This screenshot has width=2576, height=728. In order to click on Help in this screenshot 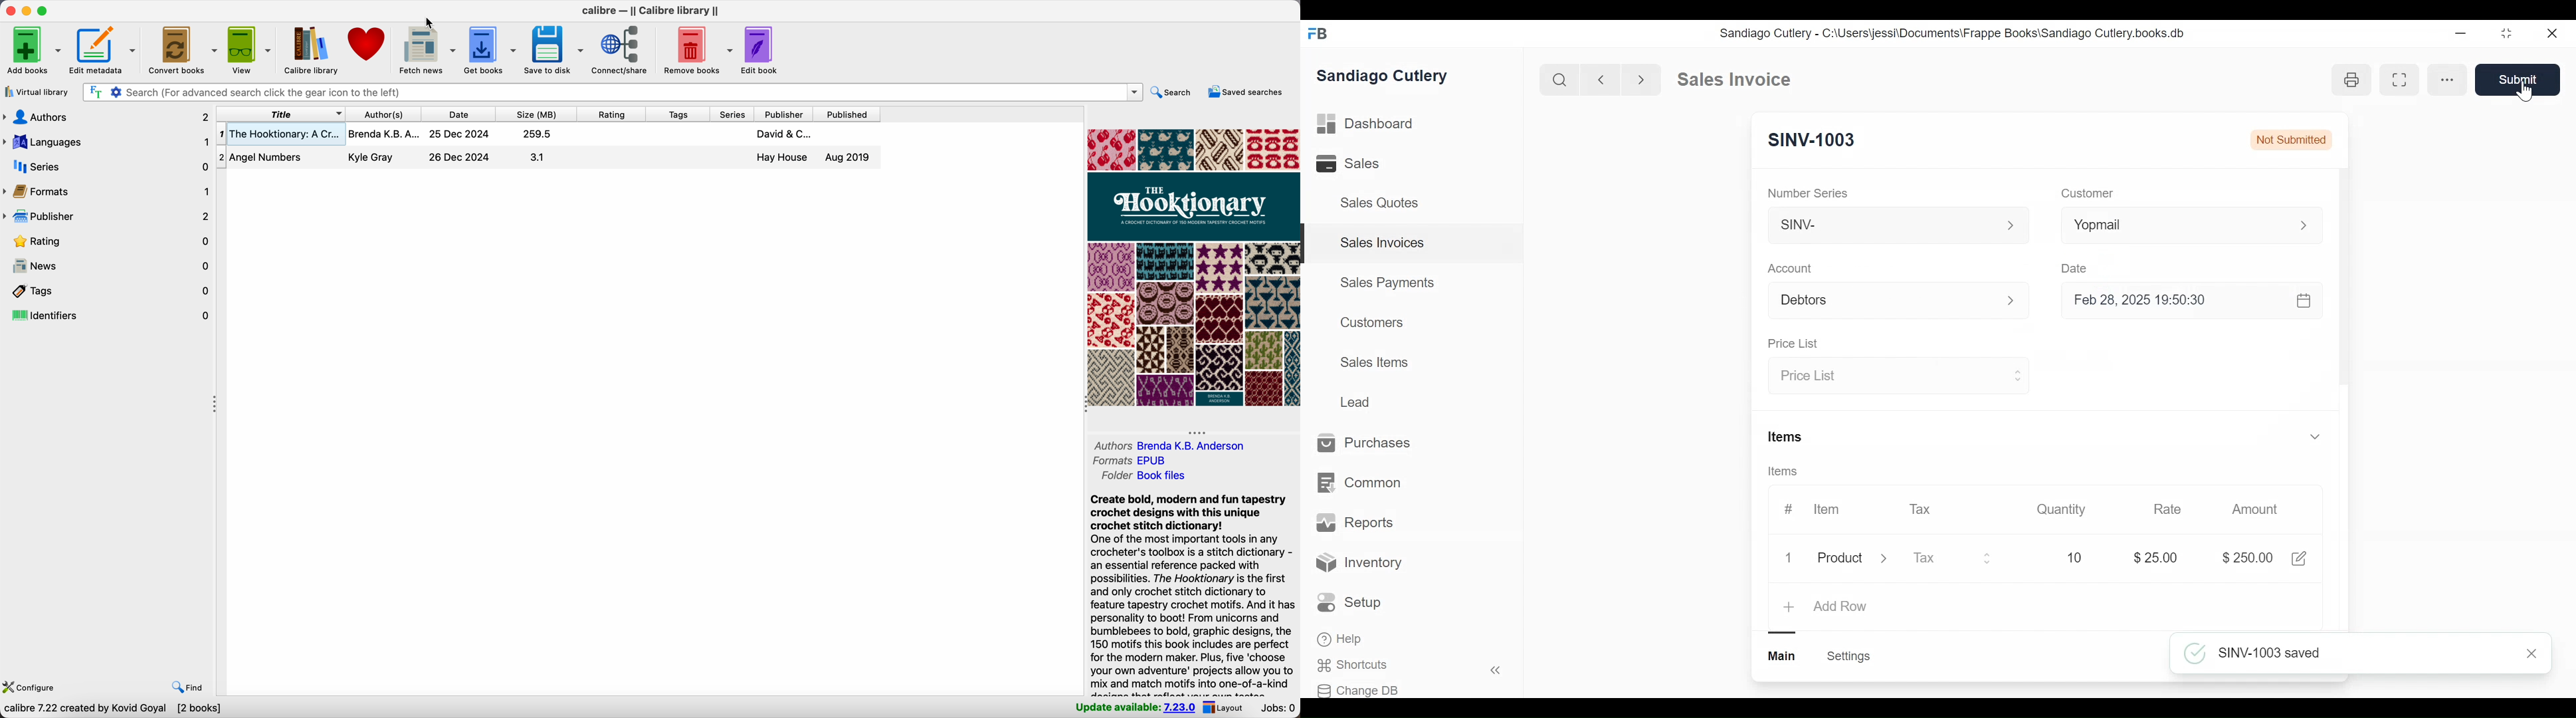, I will do `click(1341, 639)`.